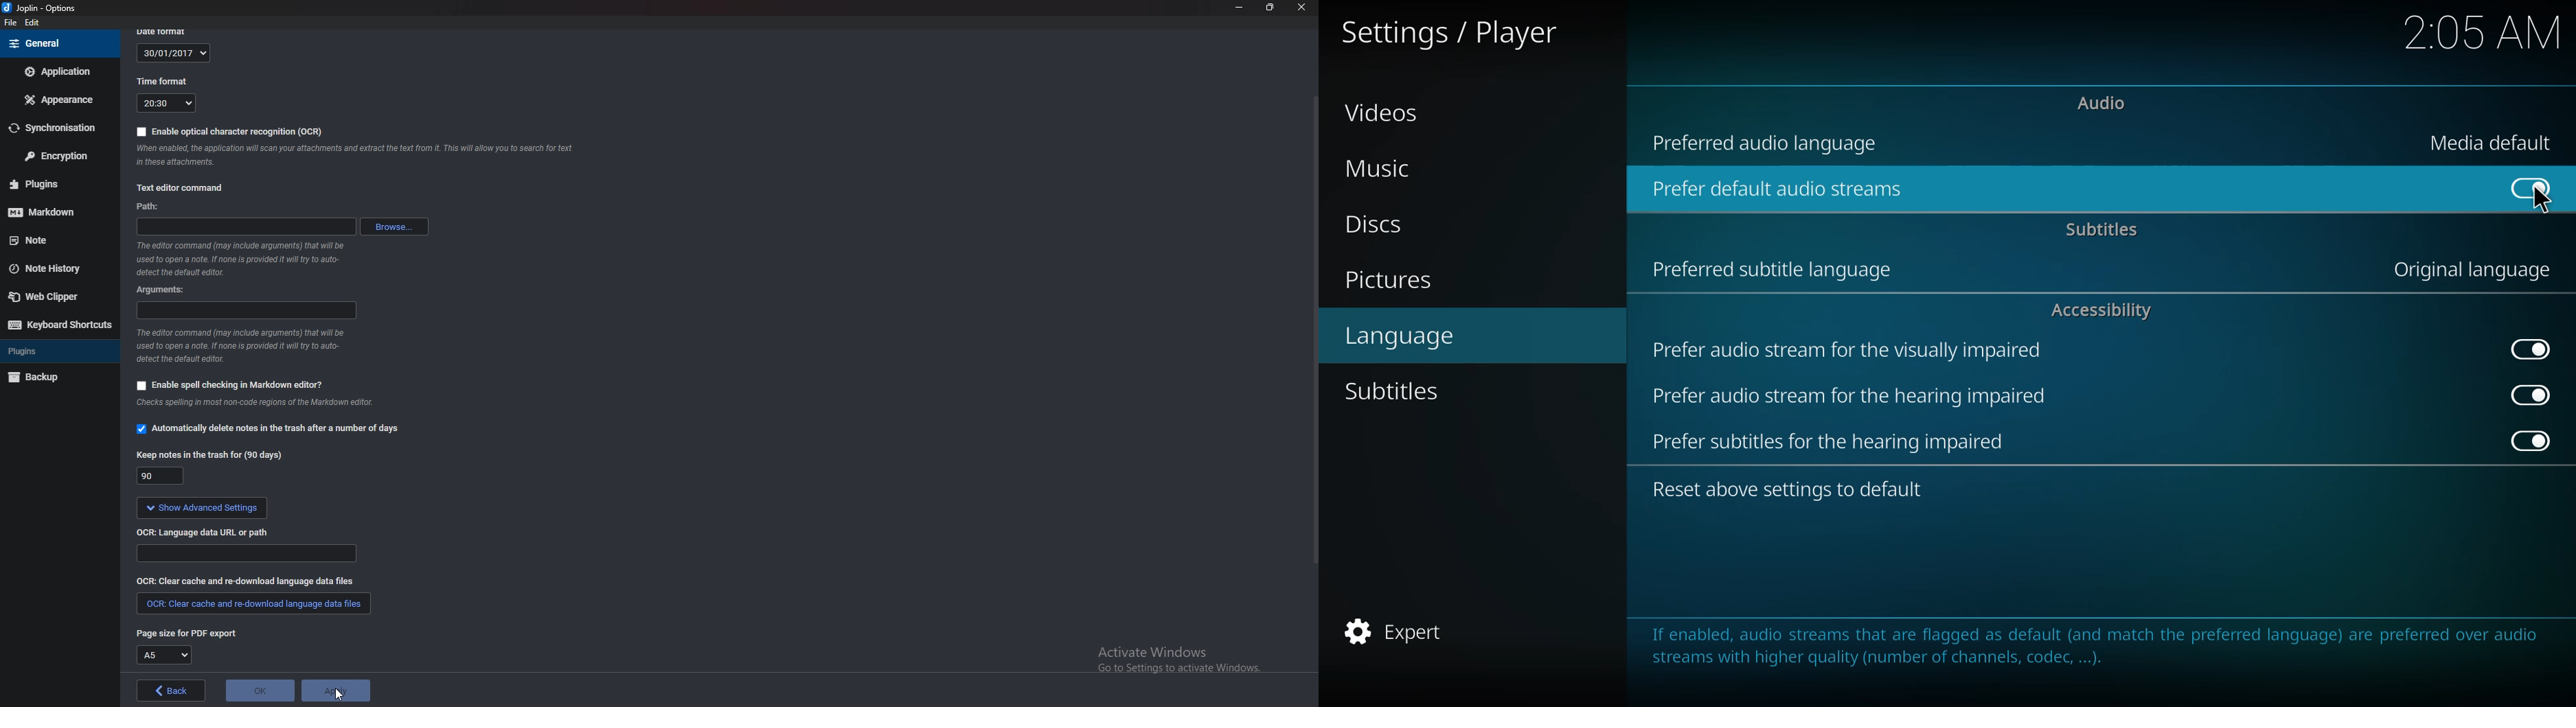 The height and width of the screenshot is (728, 2576). Describe the element at coordinates (250, 344) in the screenshot. I see `Info on editor command` at that location.